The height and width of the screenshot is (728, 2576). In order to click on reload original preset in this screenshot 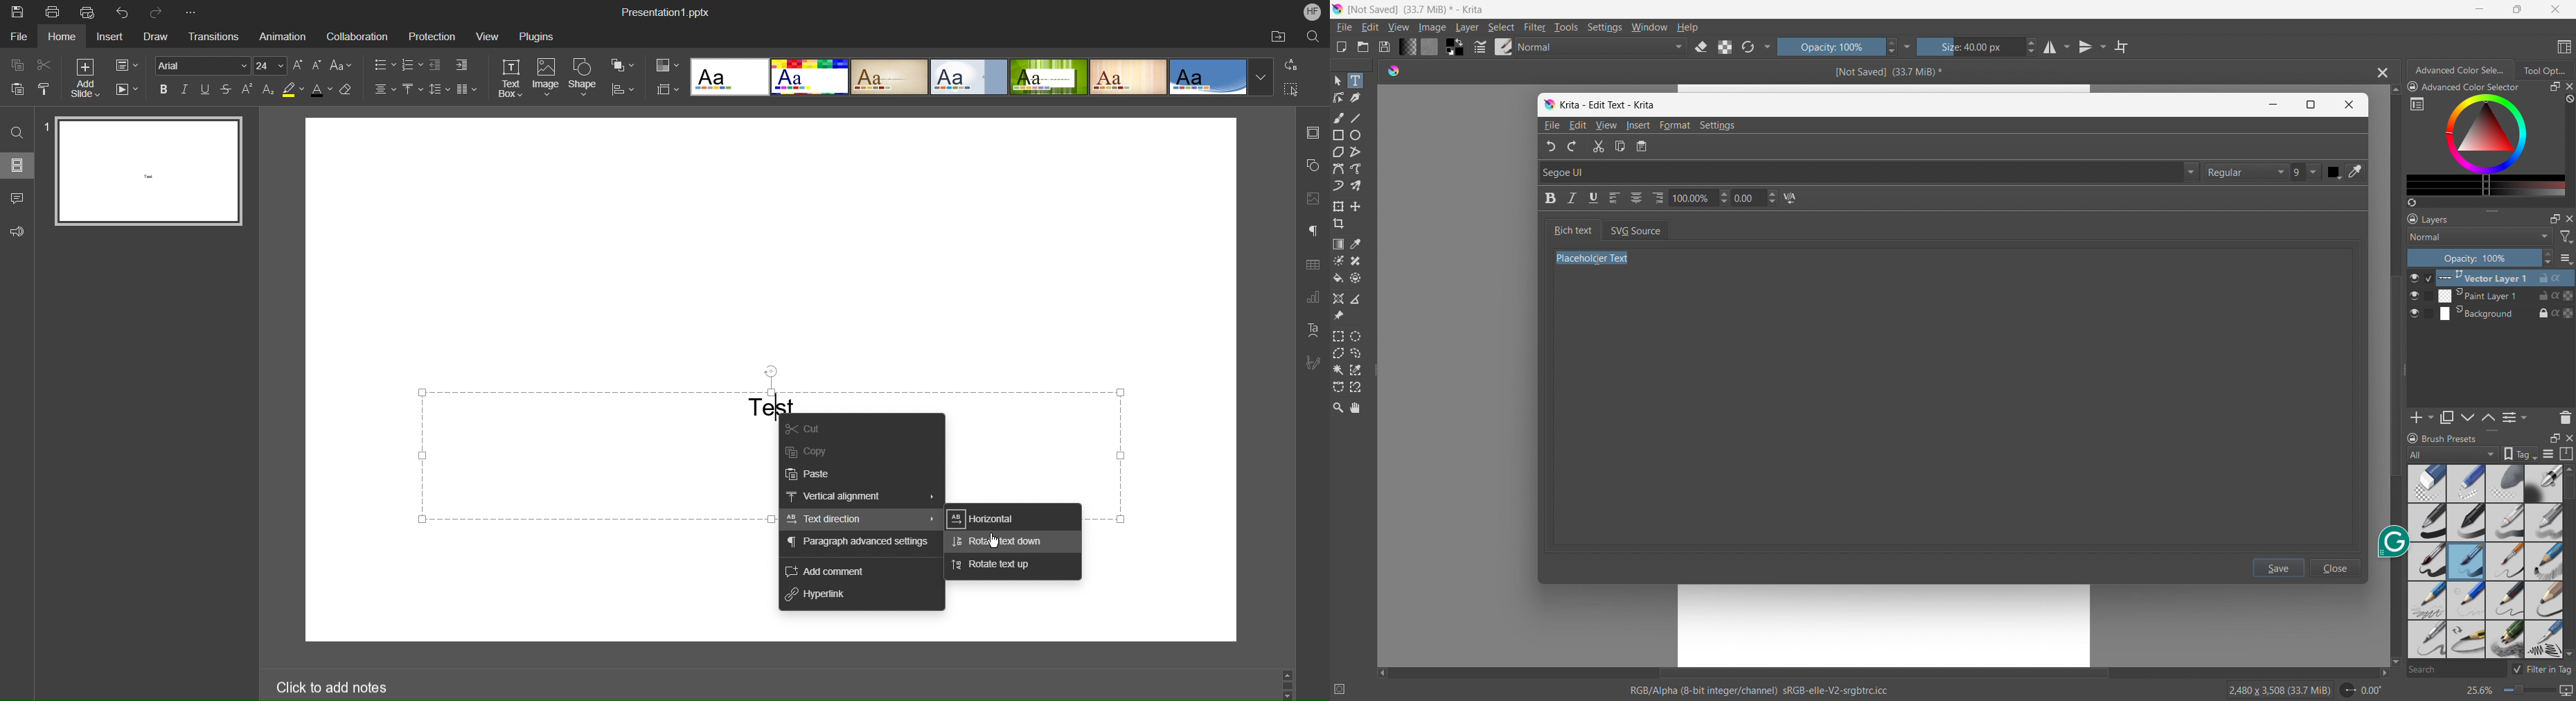, I will do `click(1748, 46)`.